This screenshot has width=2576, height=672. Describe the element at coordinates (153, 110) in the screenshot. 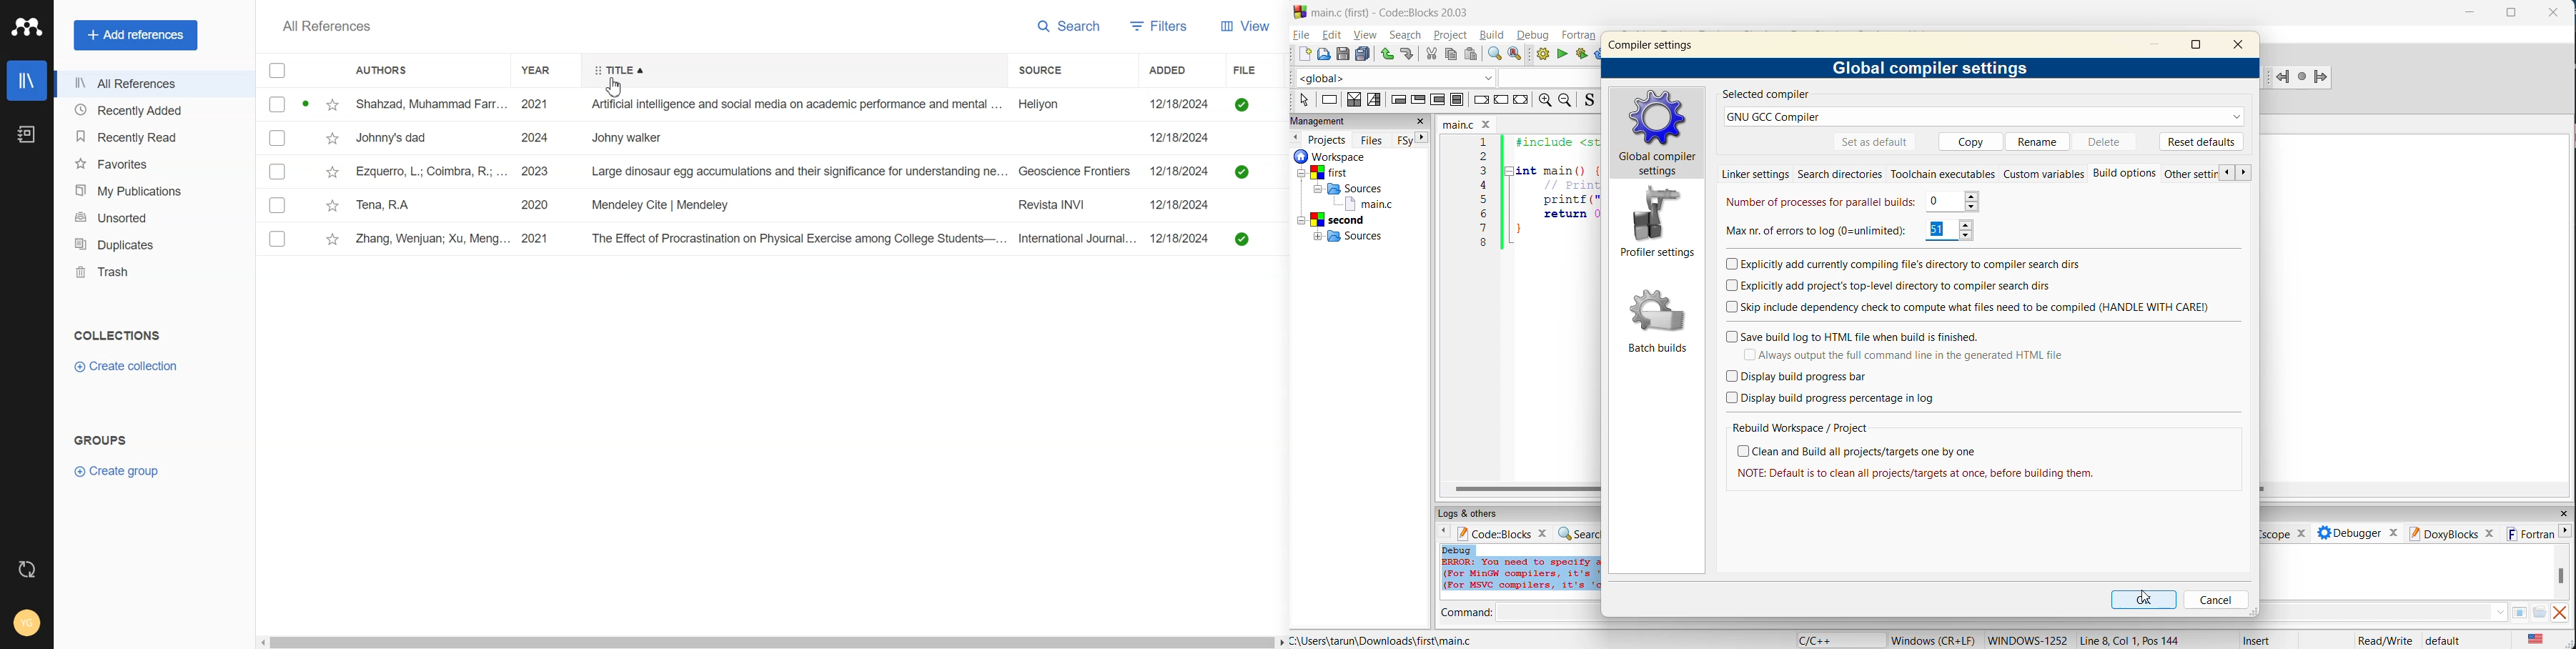

I see `Recently Added` at that location.